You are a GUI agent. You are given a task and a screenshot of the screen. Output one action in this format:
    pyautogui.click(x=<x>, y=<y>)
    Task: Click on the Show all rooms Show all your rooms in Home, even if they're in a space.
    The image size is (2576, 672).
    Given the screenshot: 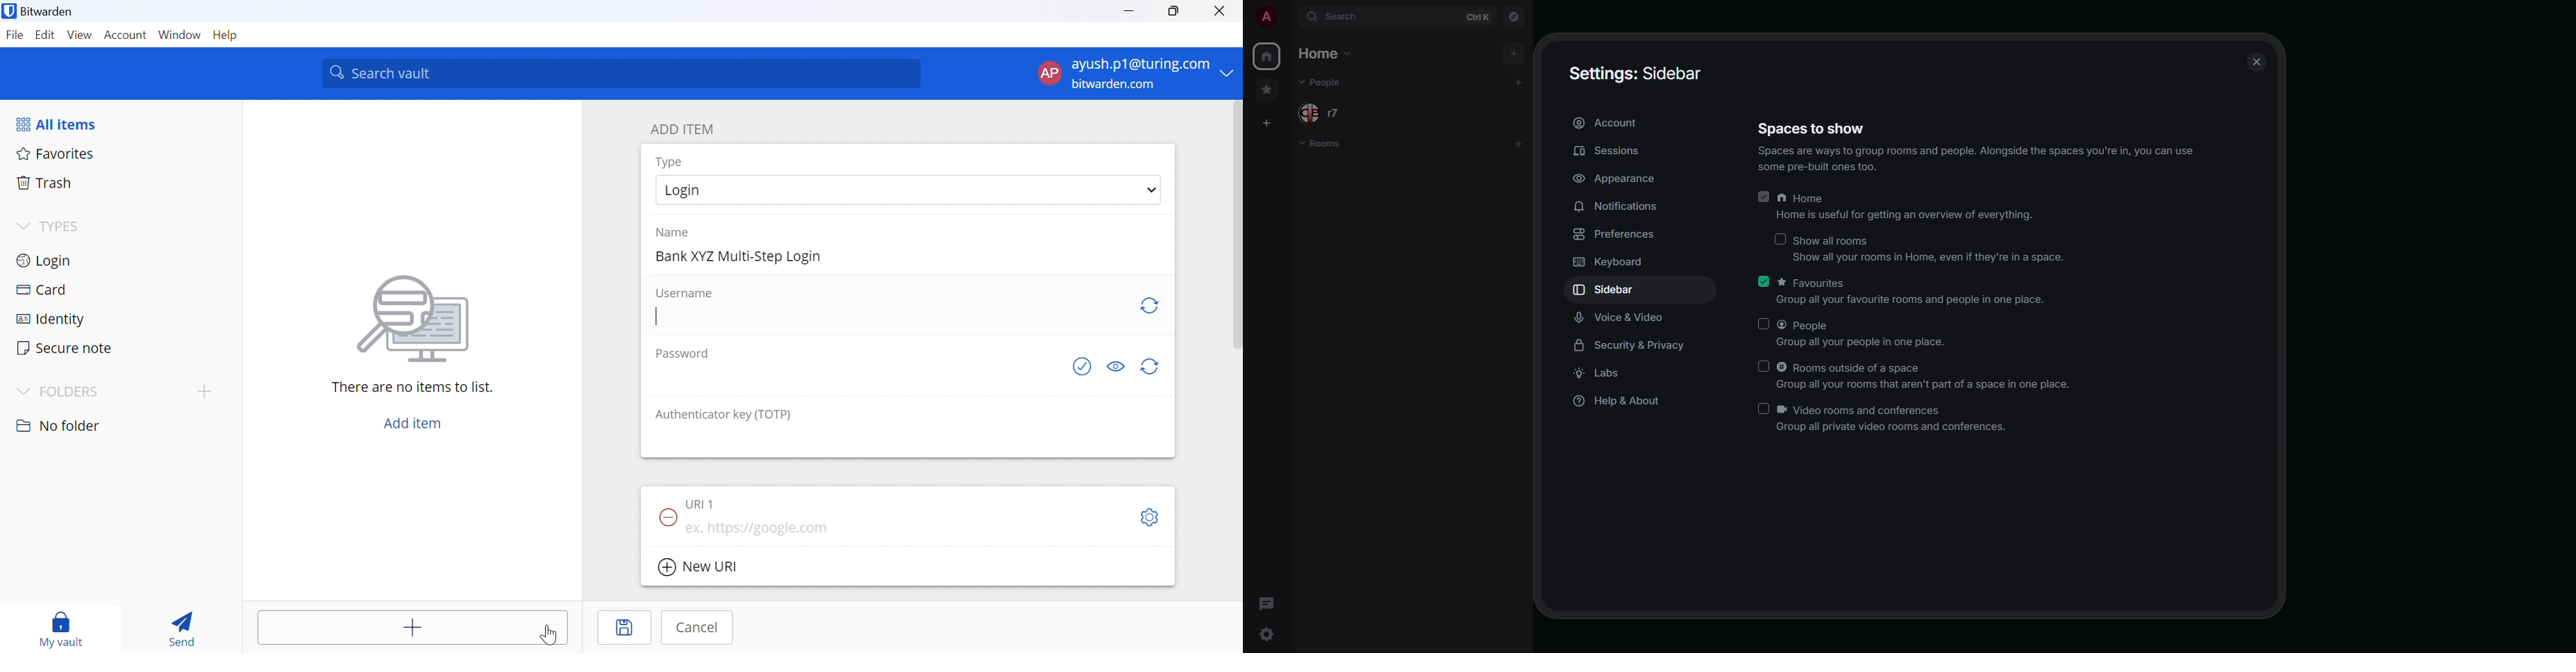 What is the action you would take?
    pyautogui.click(x=1931, y=247)
    